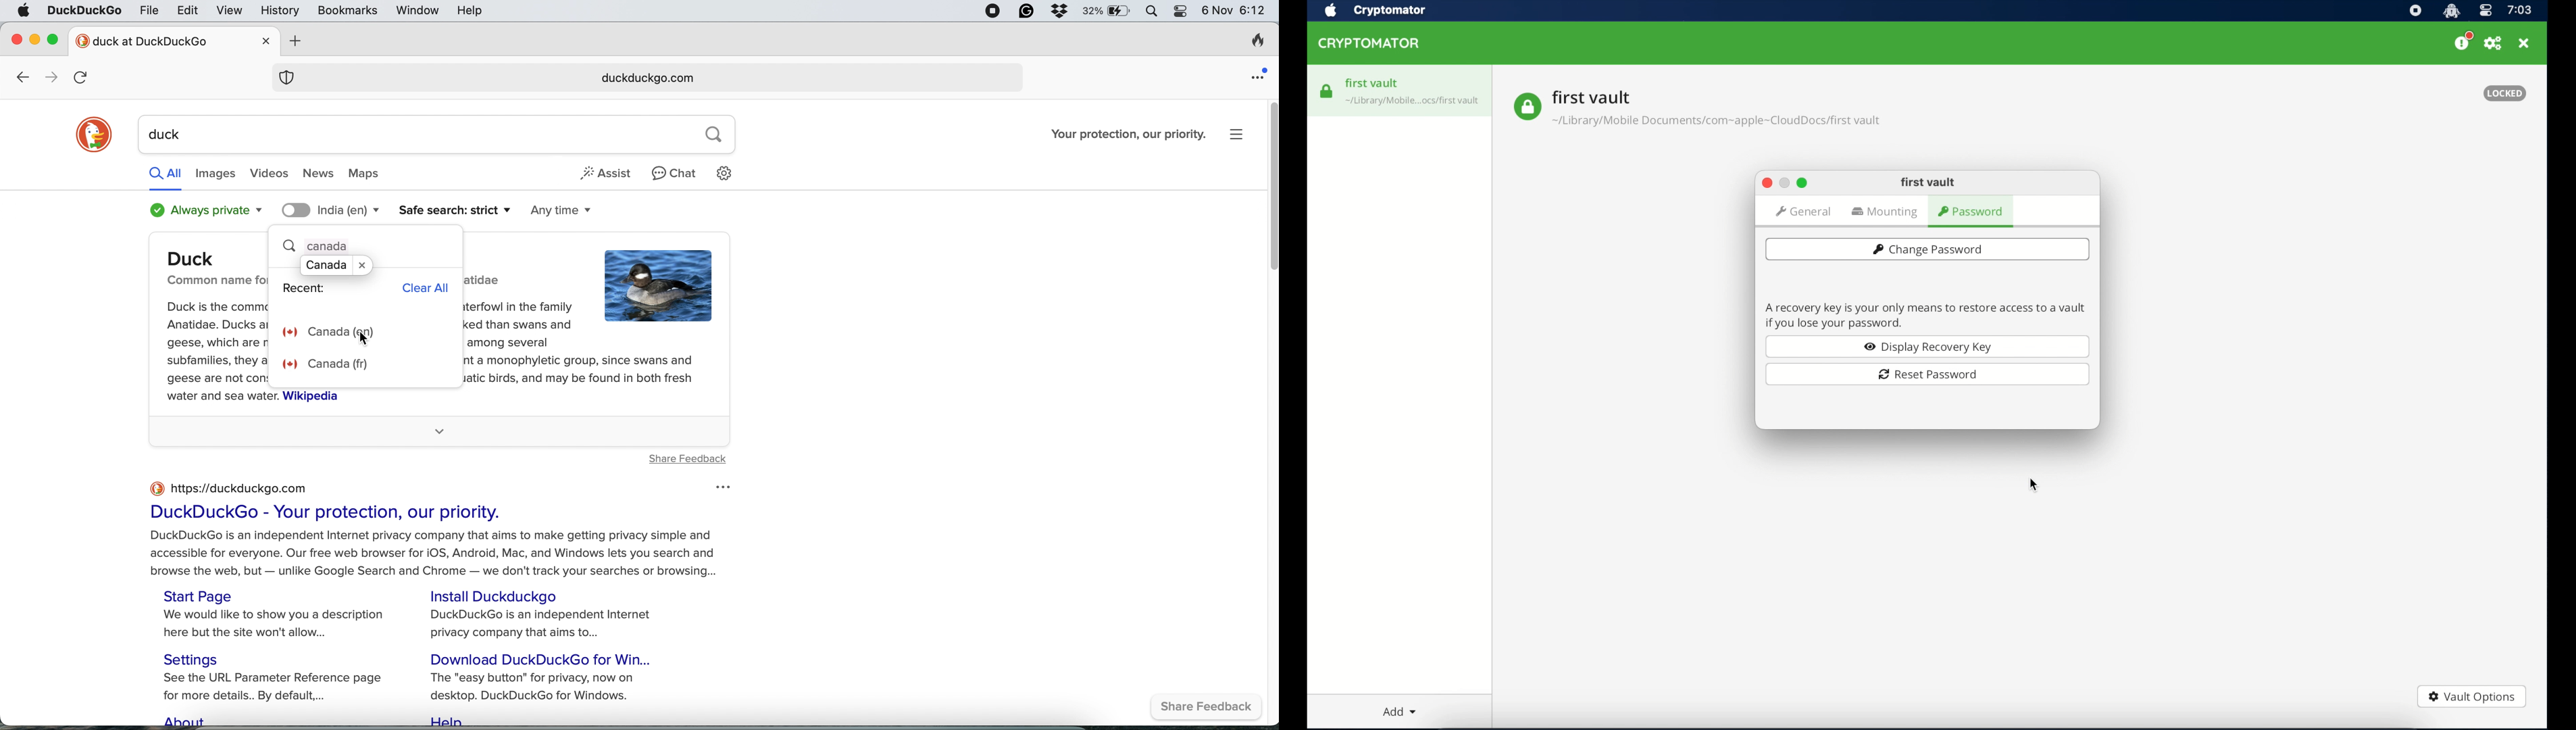 The width and height of the screenshot is (2576, 756). Describe the element at coordinates (1233, 12) in the screenshot. I see `6 Nov 6:12` at that location.